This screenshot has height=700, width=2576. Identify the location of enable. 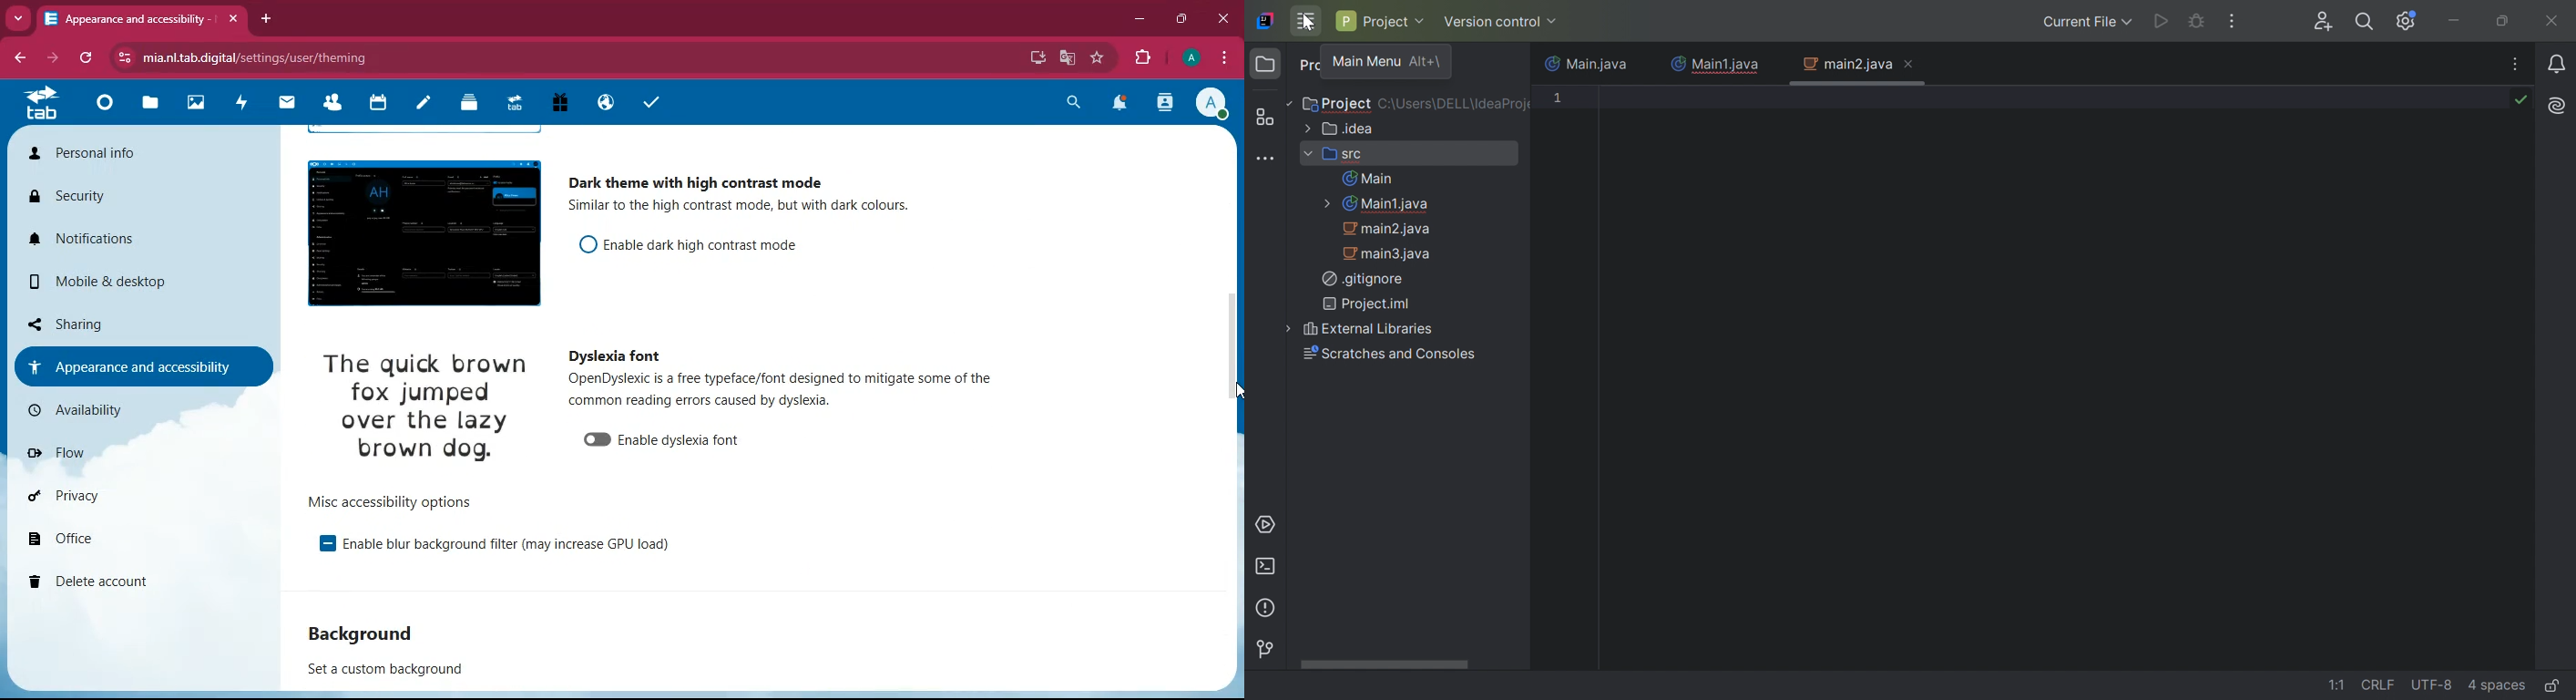
(683, 443).